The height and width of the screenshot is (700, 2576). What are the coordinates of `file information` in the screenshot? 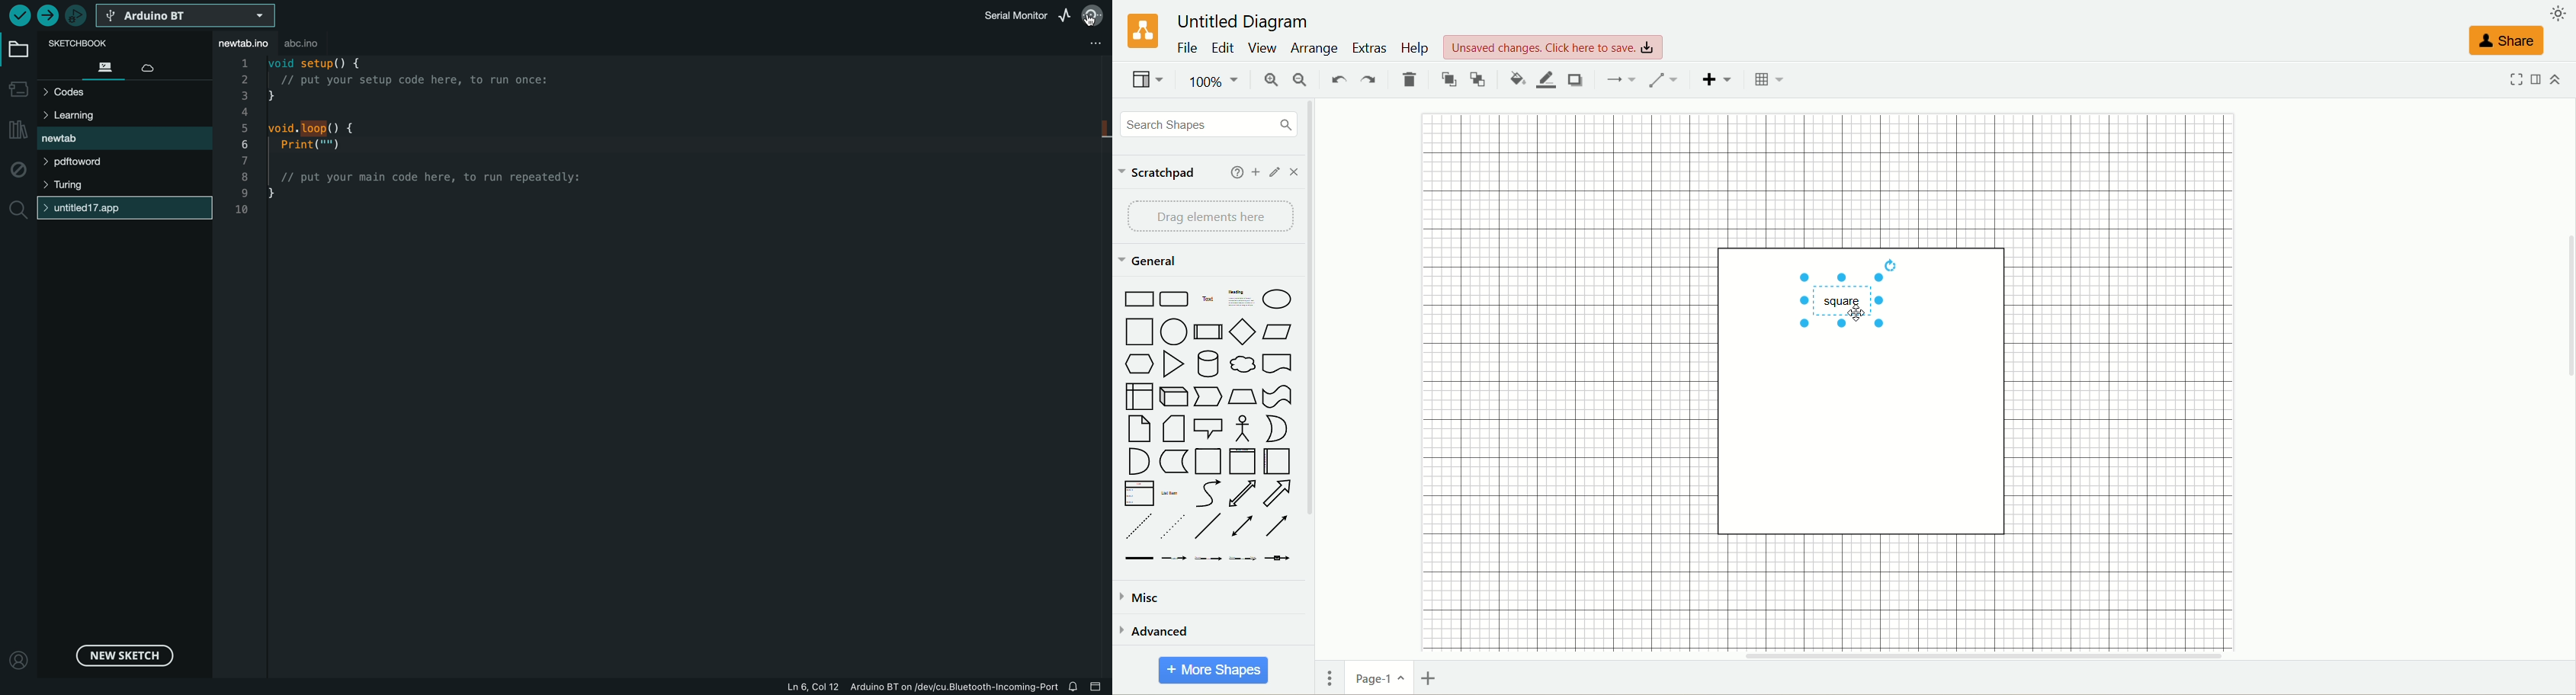 It's located at (894, 688).